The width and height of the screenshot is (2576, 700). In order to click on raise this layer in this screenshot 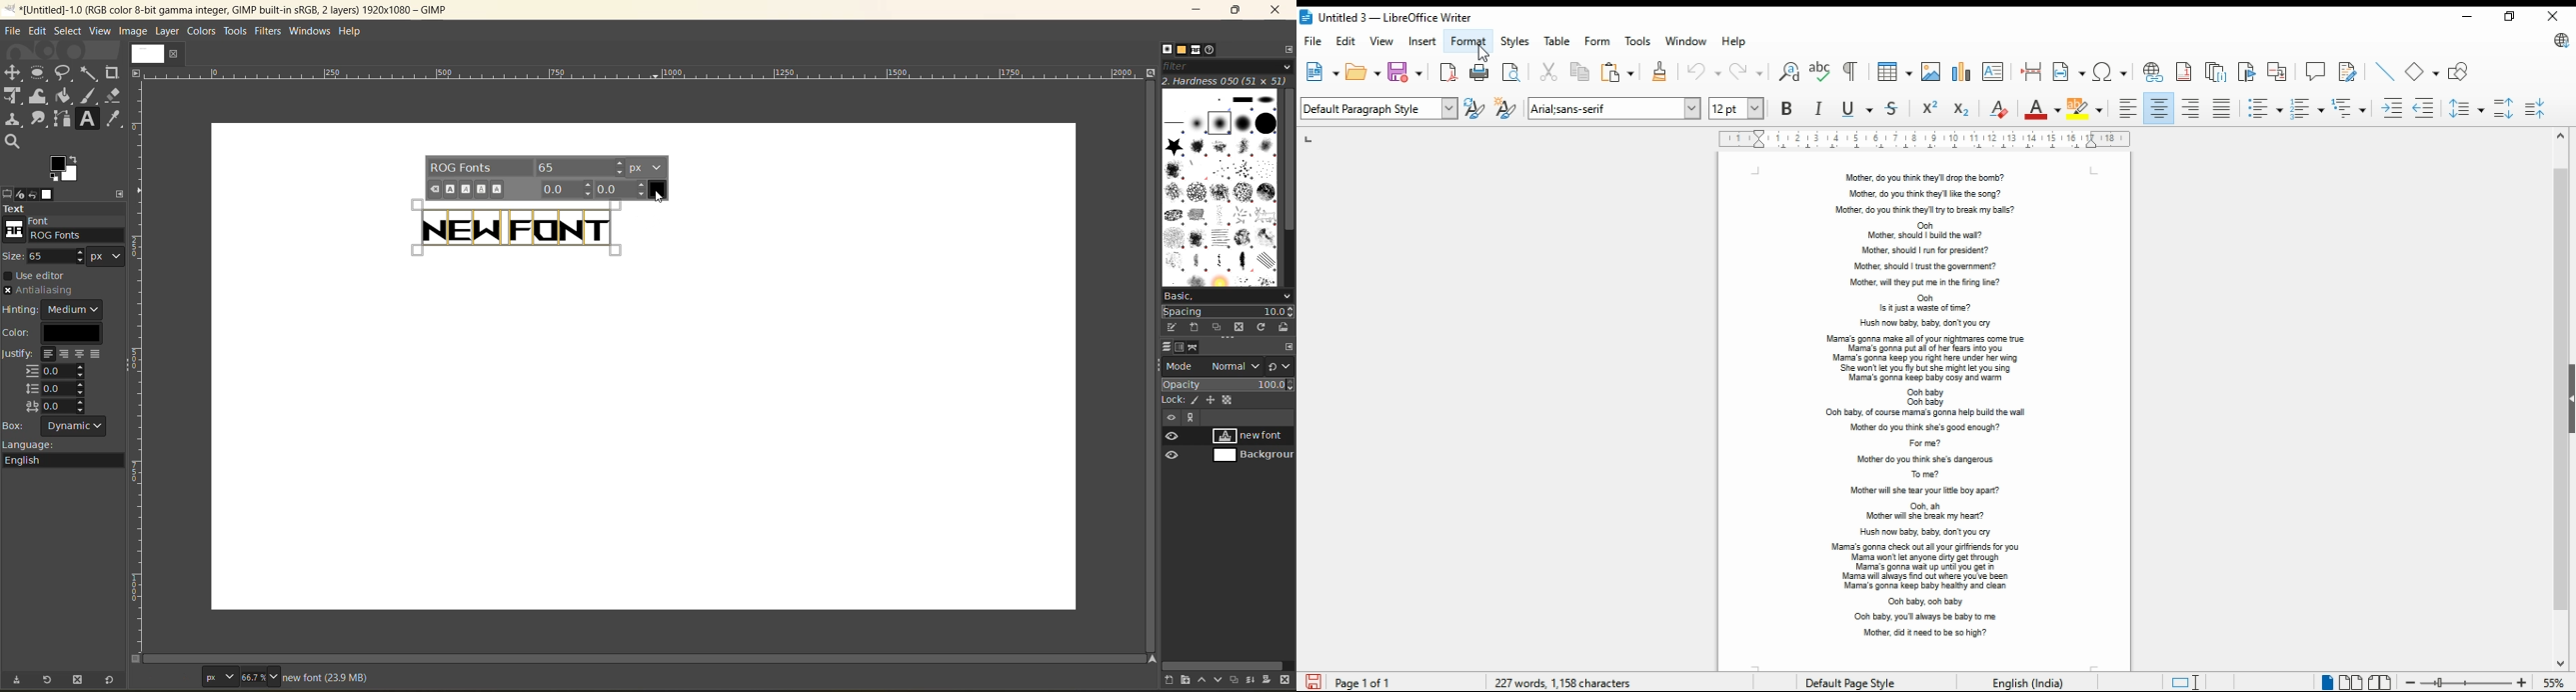, I will do `click(1206, 678)`.